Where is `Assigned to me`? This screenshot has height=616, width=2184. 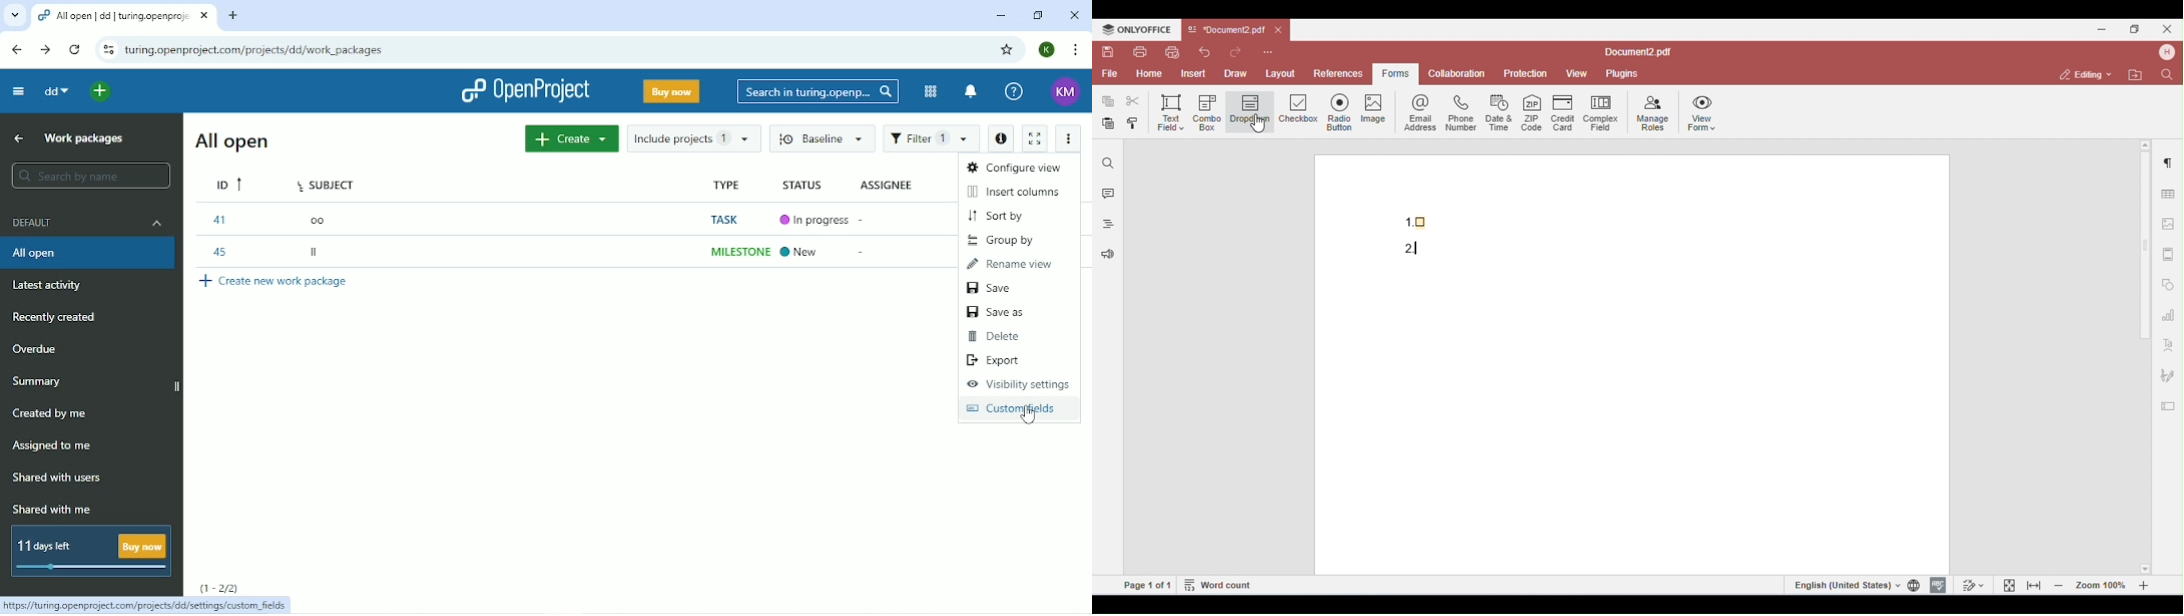 Assigned to me is located at coordinates (54, 446).